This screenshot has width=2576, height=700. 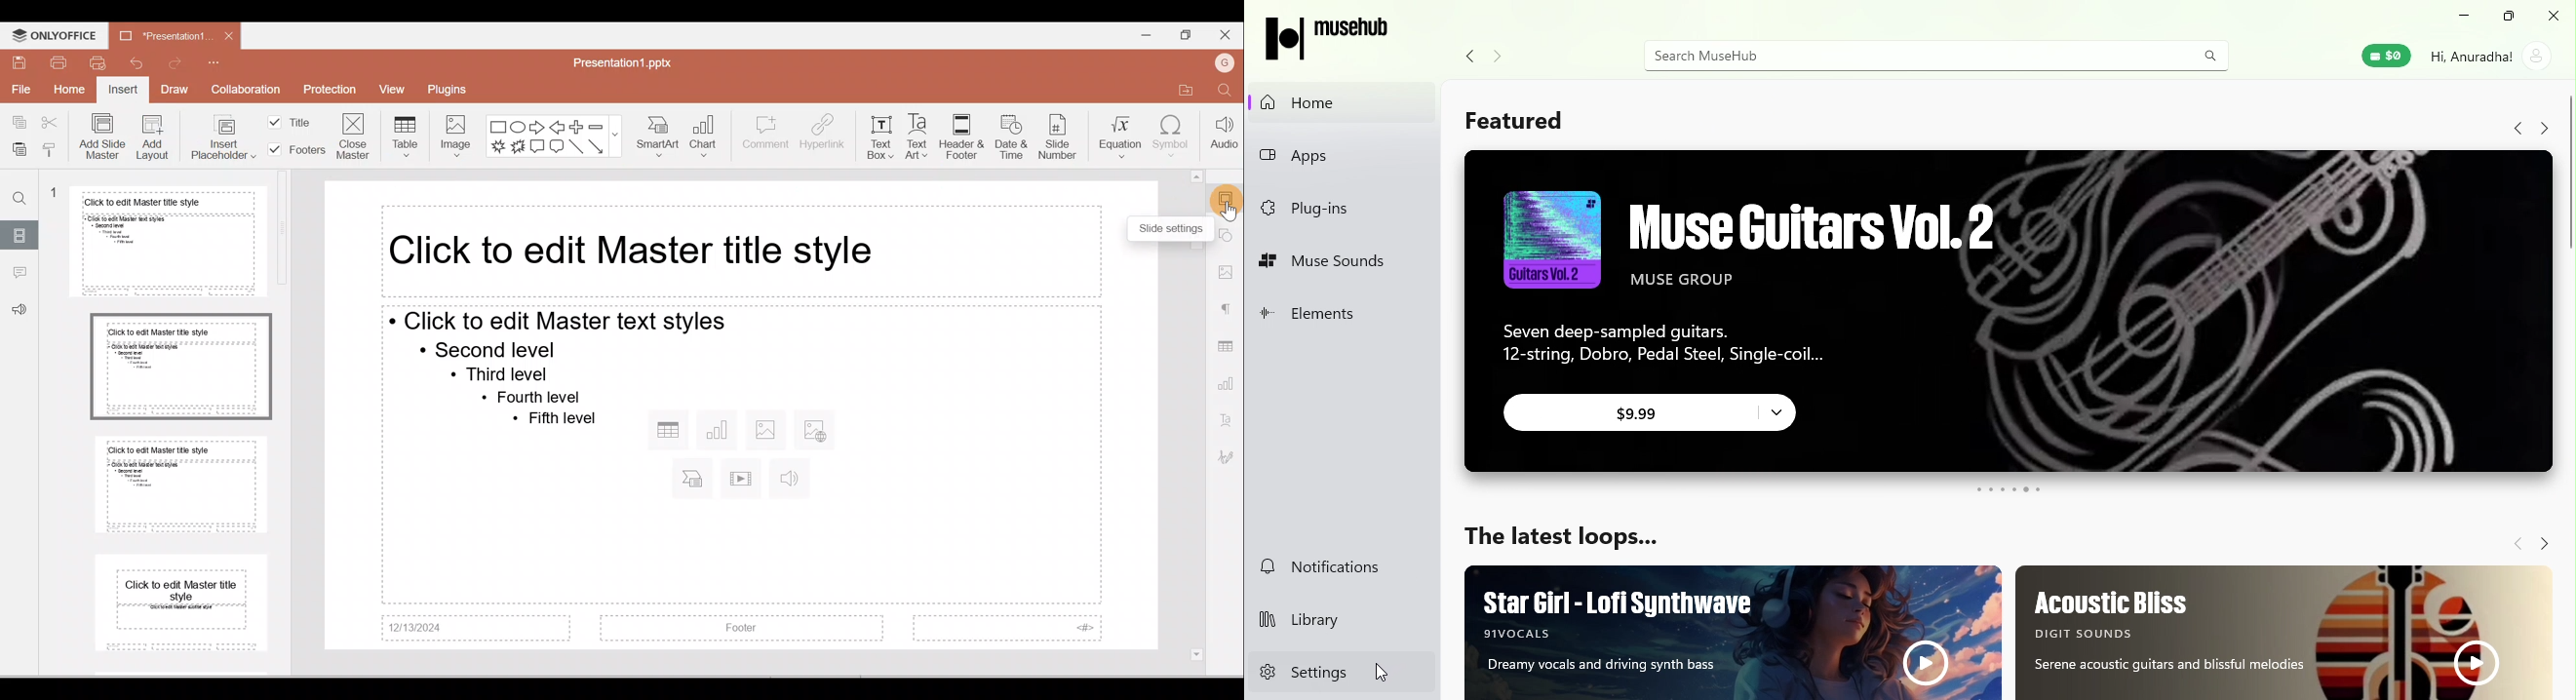 I want to click on Ellipse, so click(x=518, y=126).